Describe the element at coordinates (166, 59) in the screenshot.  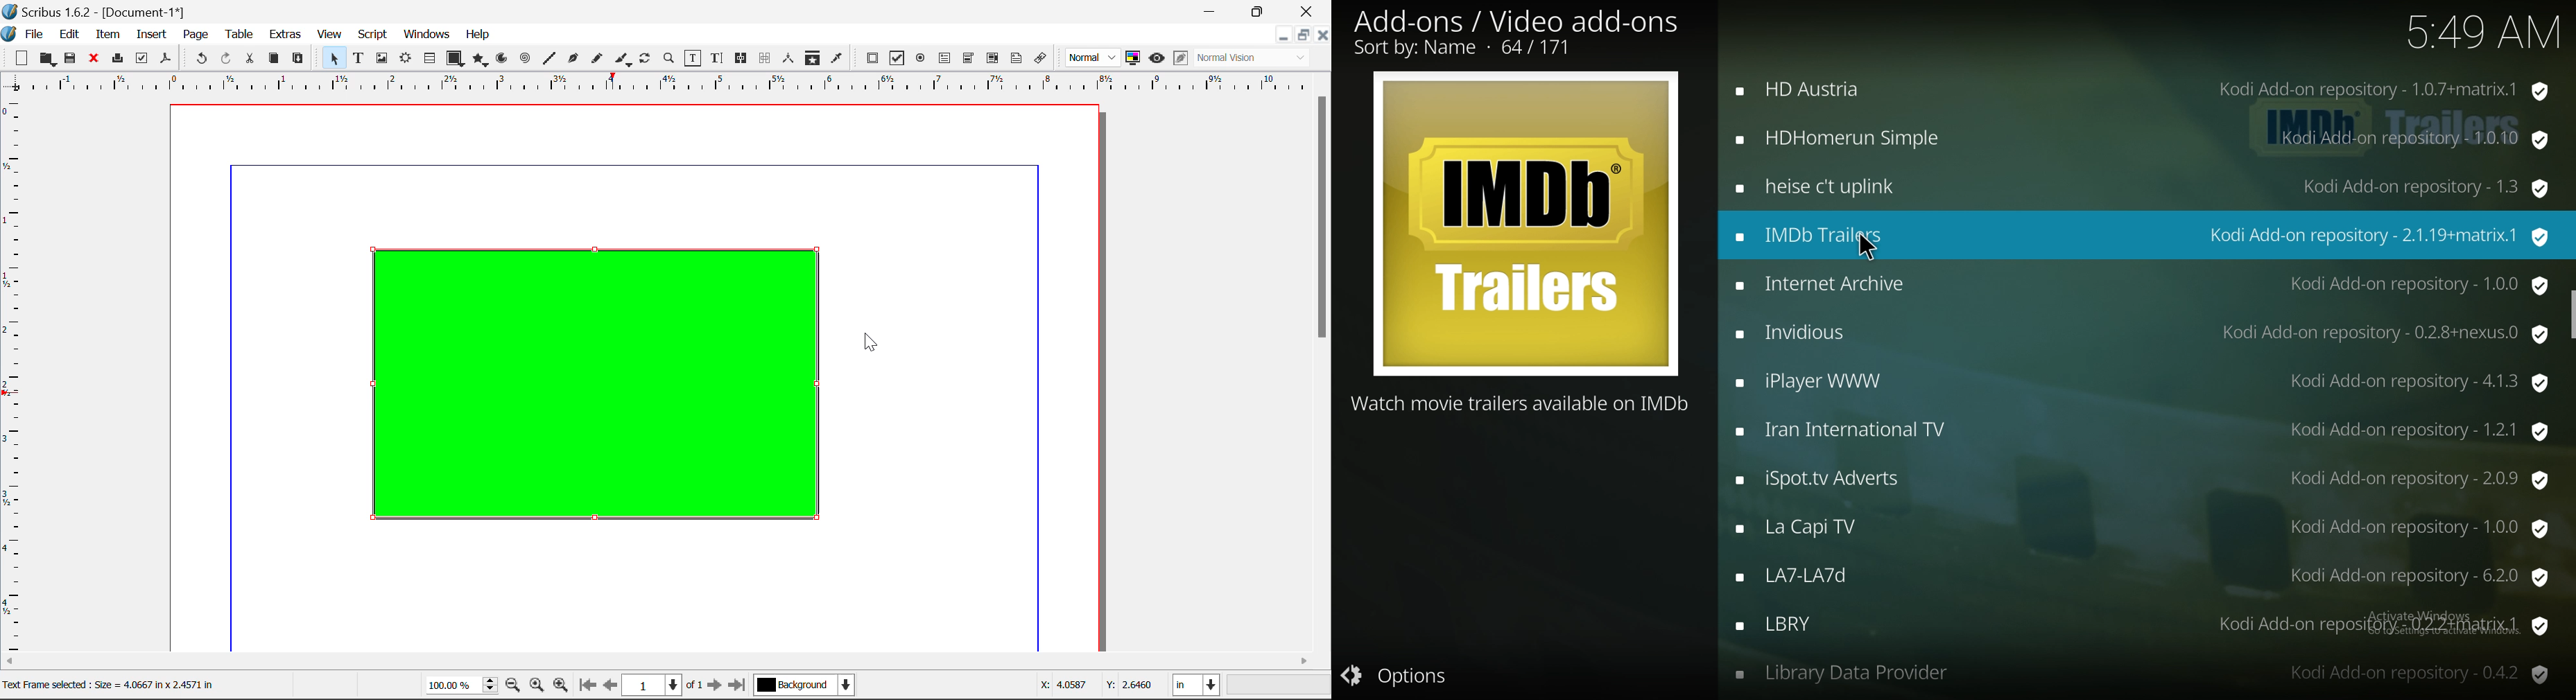
I see `Save as Pdf` at that location.